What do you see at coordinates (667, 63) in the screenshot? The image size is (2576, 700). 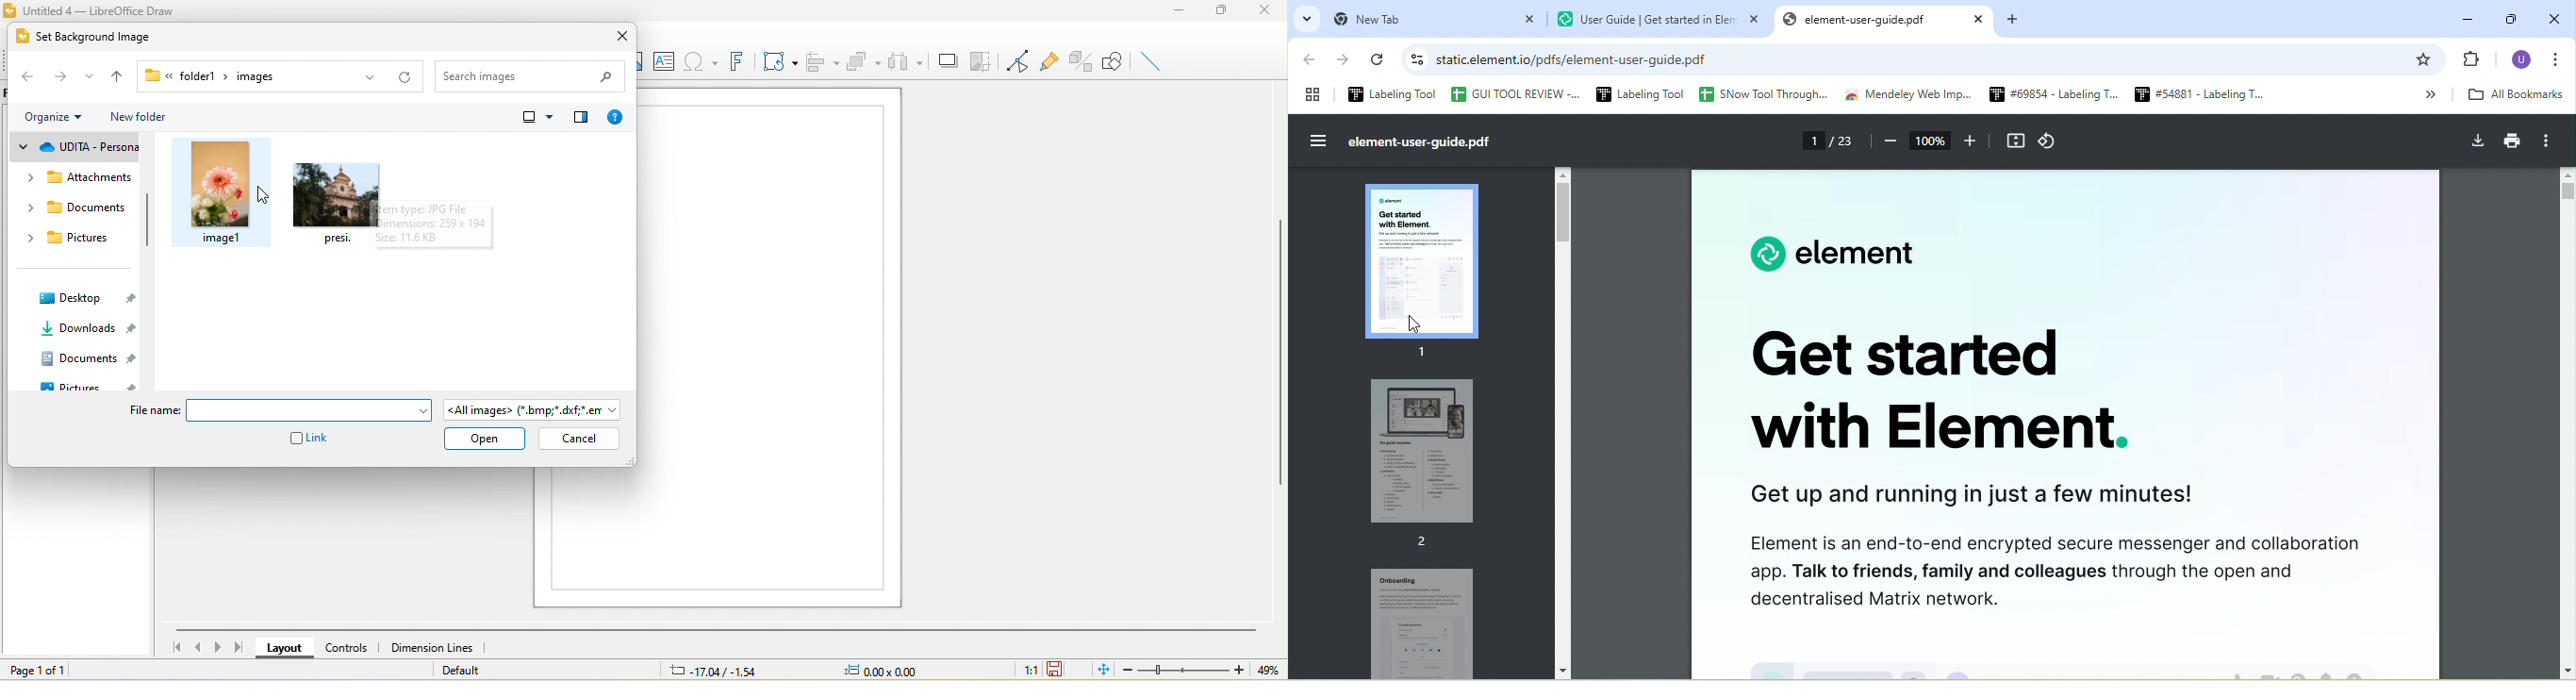 I see `text box` at bounding box center [667, 63].